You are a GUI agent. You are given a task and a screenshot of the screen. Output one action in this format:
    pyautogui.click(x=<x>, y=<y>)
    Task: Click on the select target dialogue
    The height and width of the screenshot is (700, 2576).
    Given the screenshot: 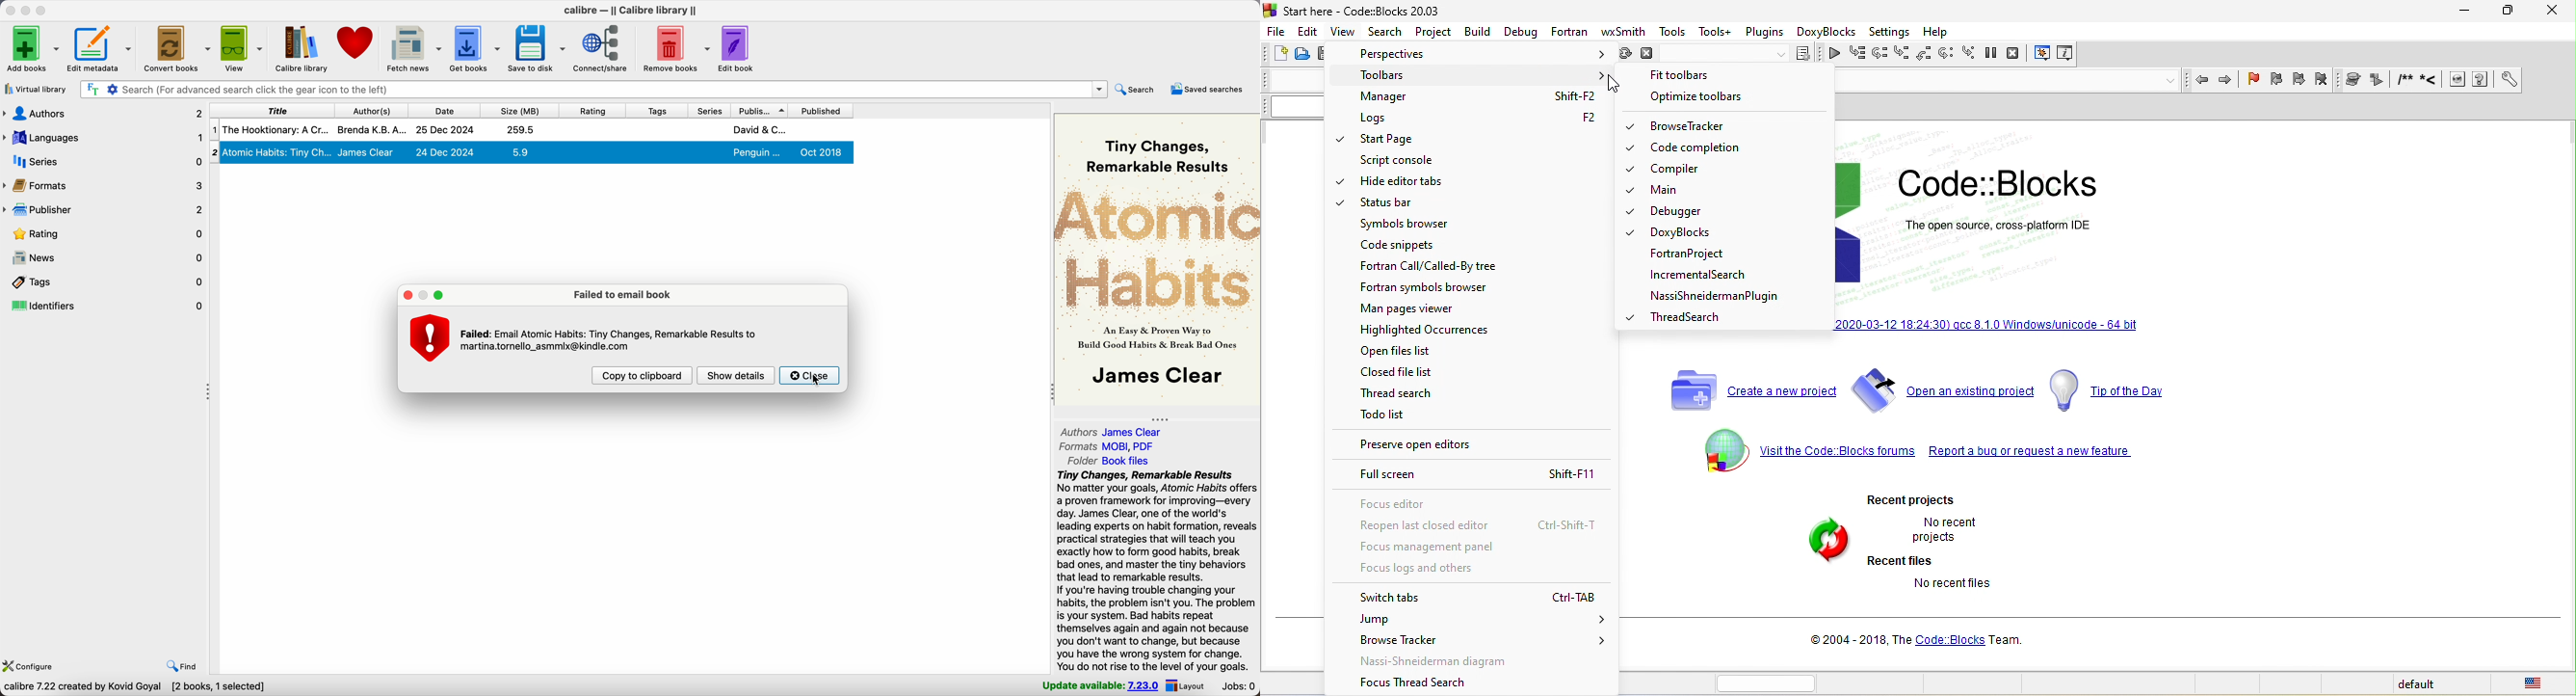 What is the action you would take?
    pyautogui.click(x=1745, y=57)
    